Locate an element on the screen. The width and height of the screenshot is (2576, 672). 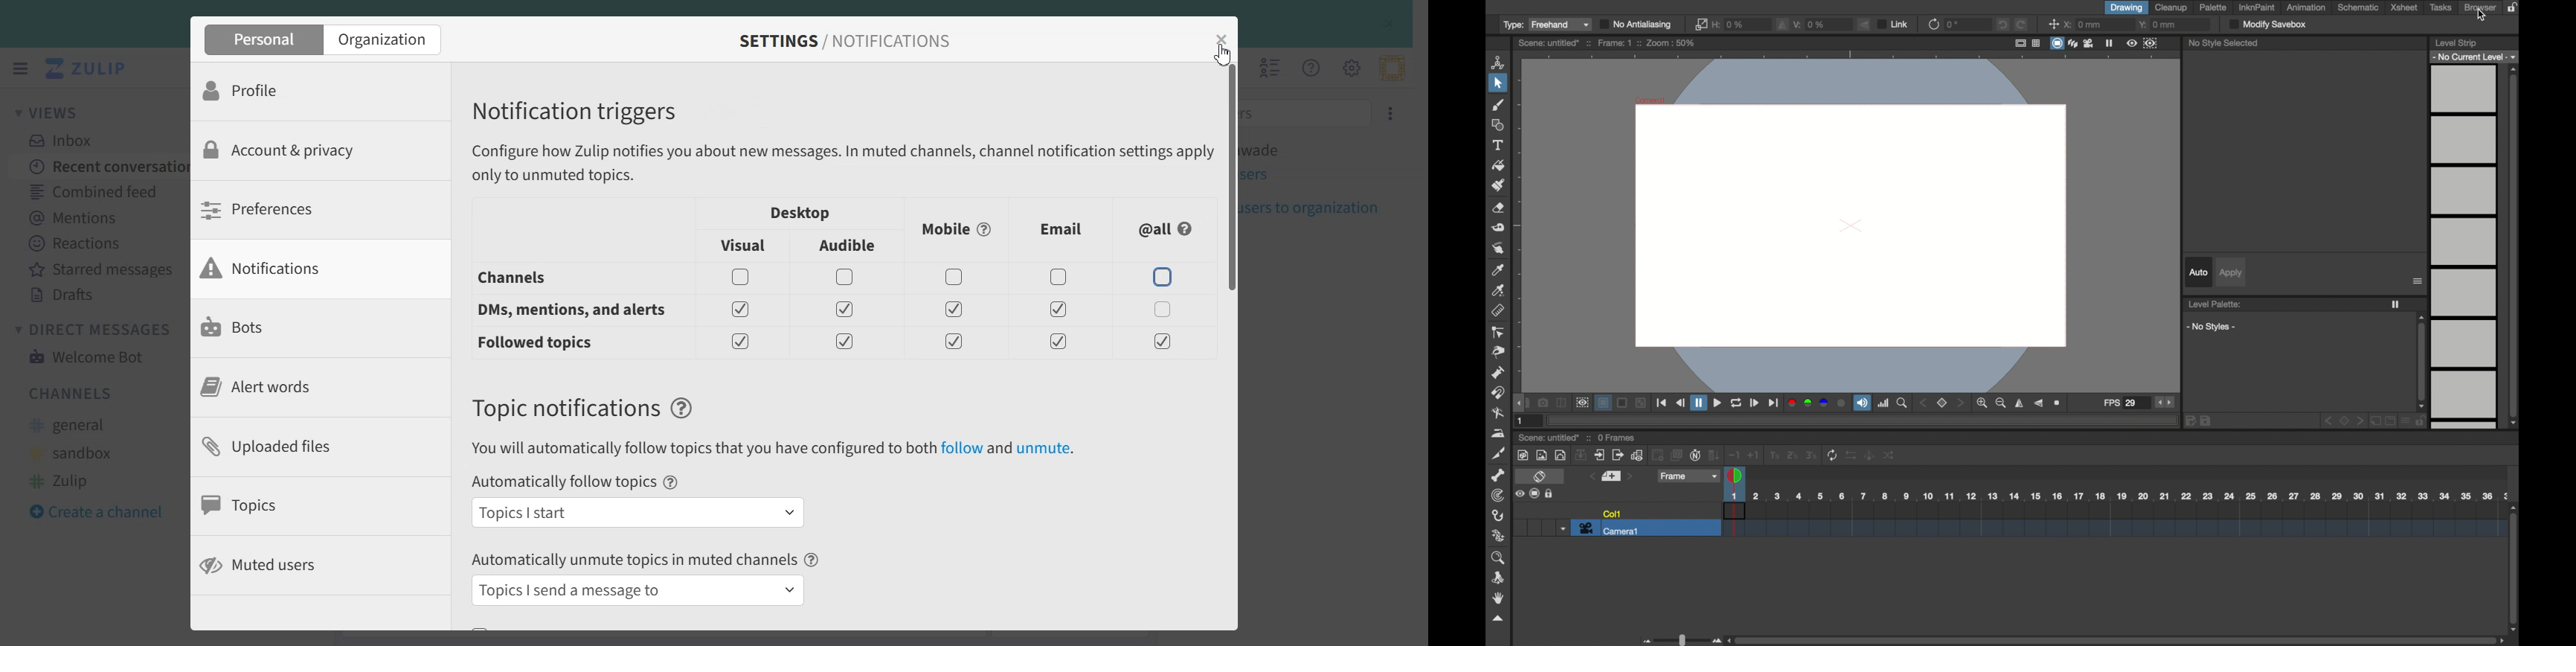
DM, mentions and alert is located at coordinates (568, 310).